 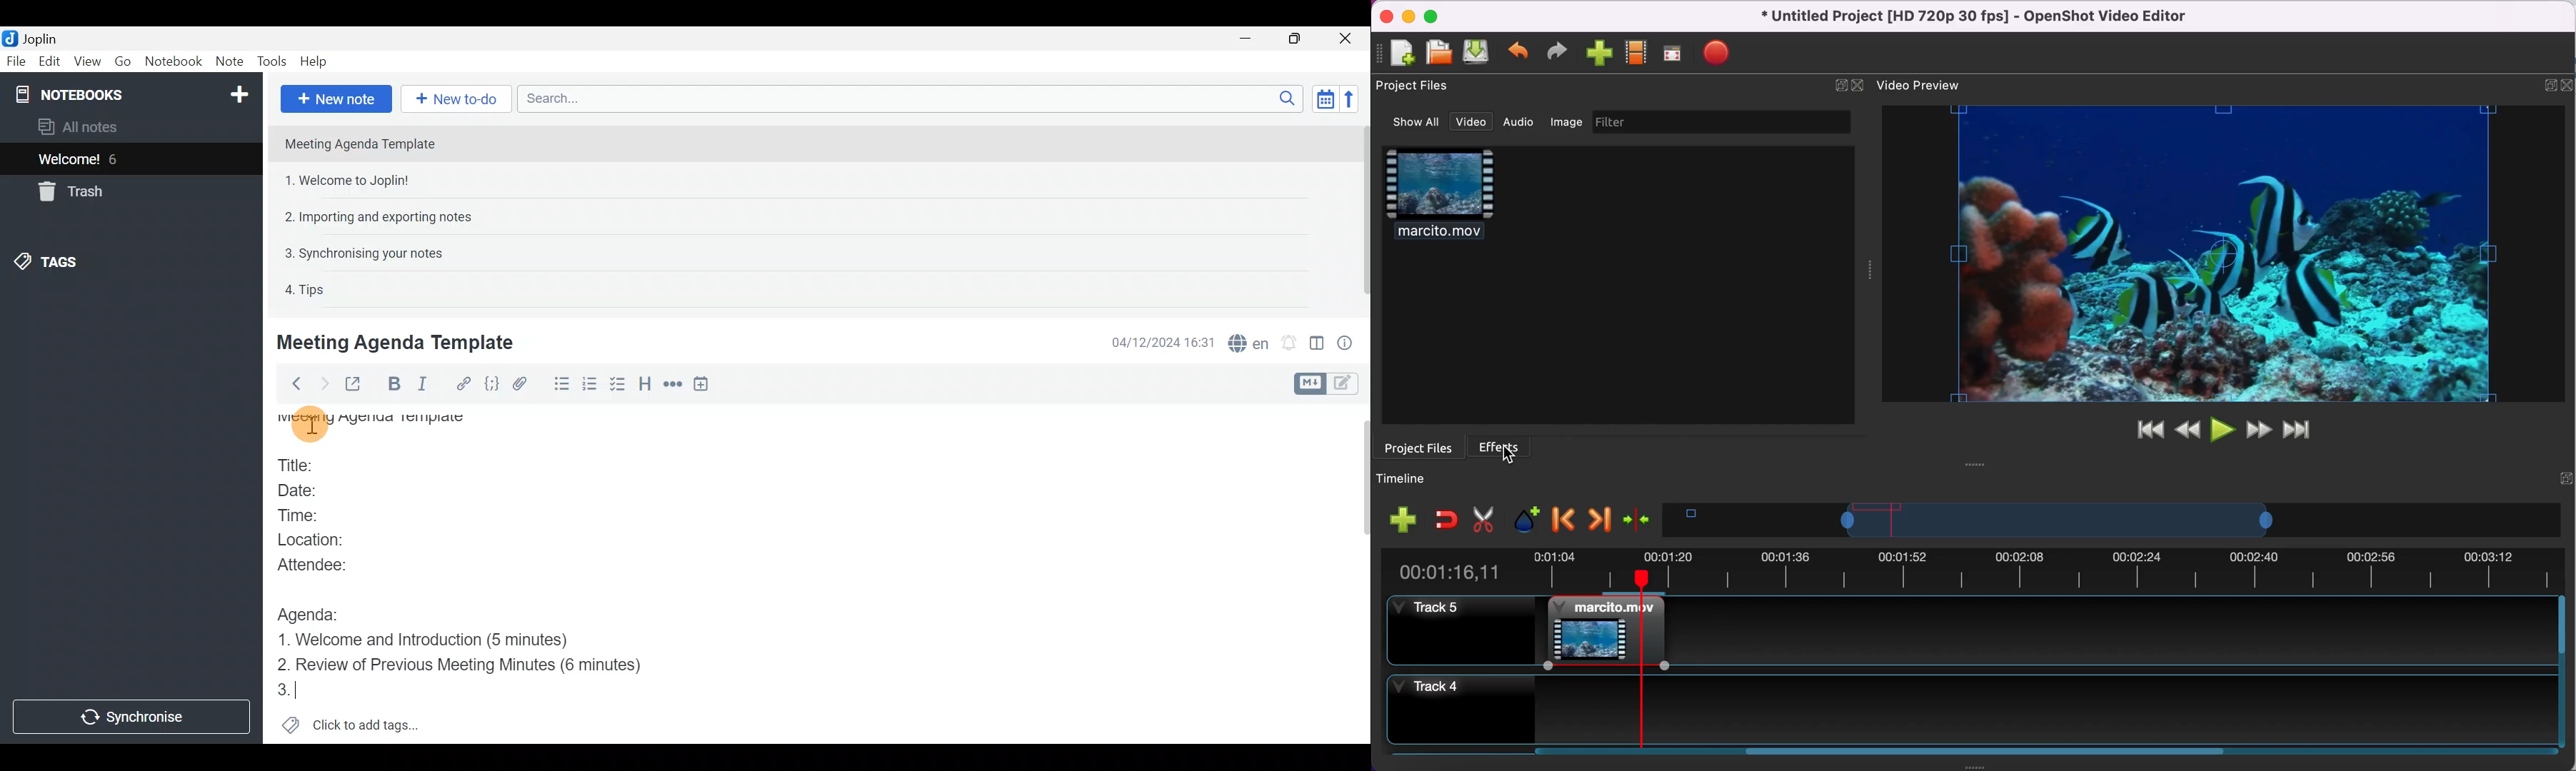 What do you see at coordinates (526, 384) in the screenshot?
I see `Attach file` at bounding box center [526, 384].